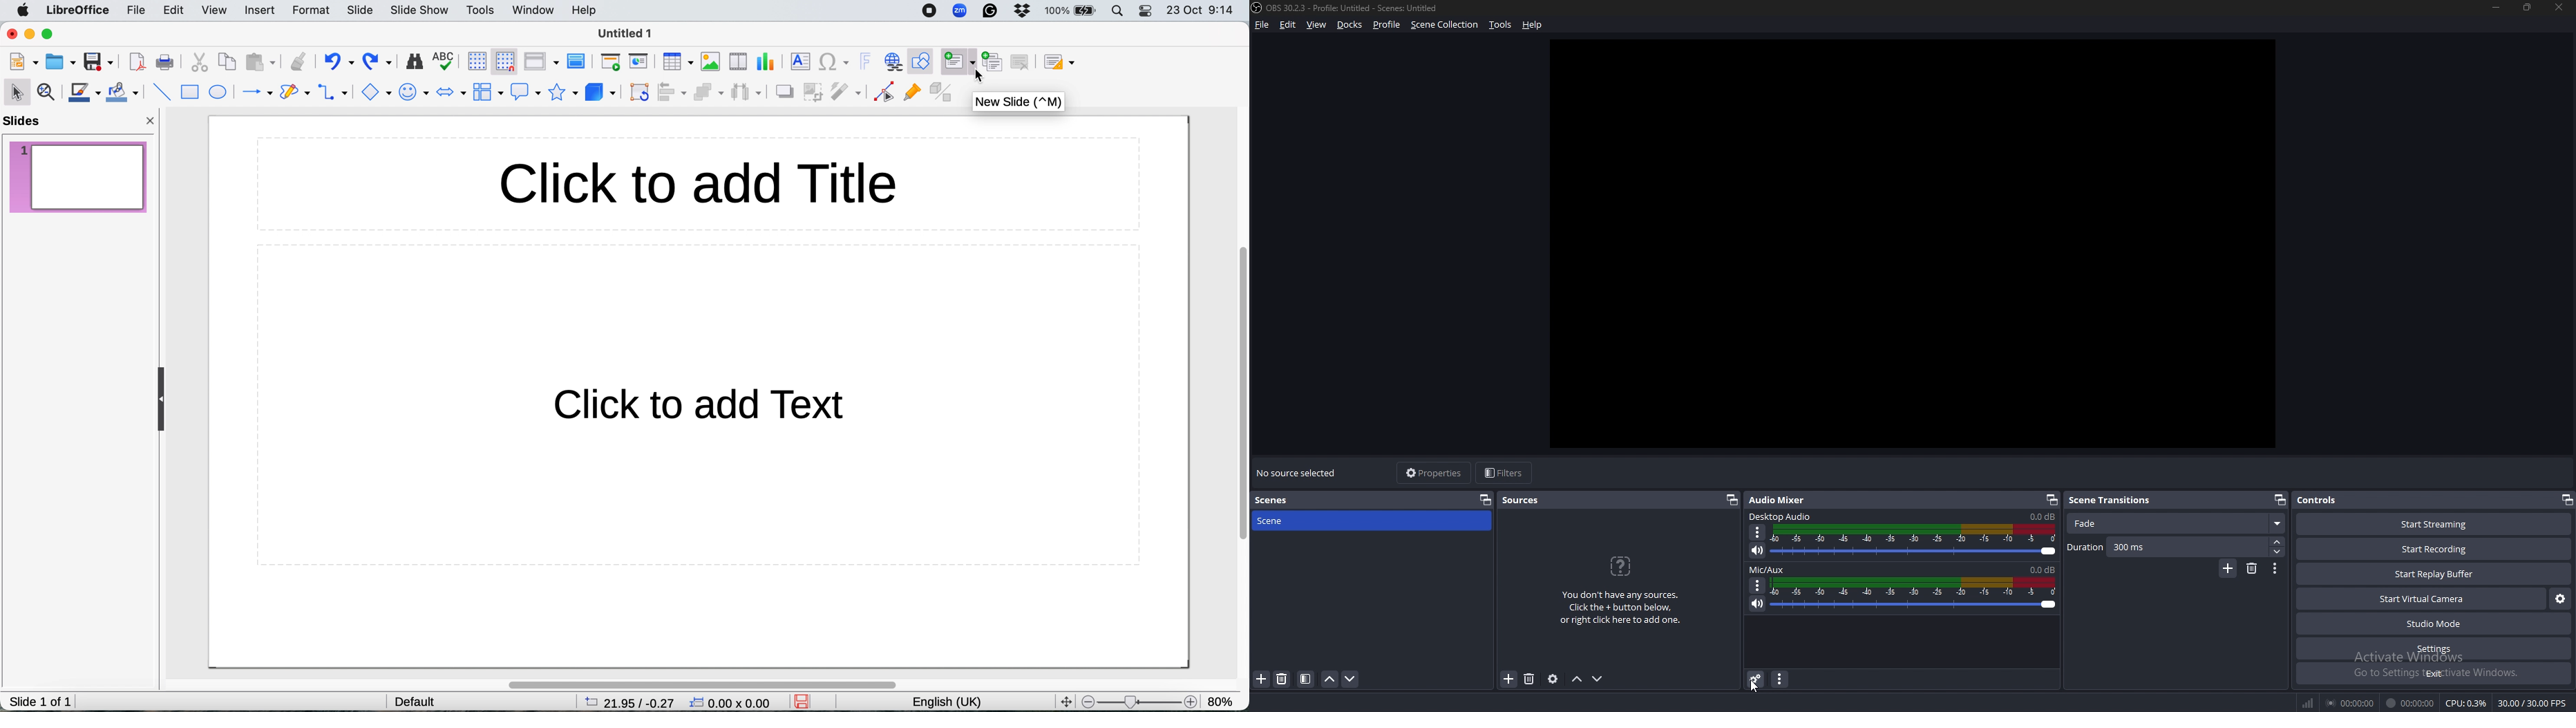  Describe the element at coordinates (534, 9) in the screenshot. I see `window` at that location.